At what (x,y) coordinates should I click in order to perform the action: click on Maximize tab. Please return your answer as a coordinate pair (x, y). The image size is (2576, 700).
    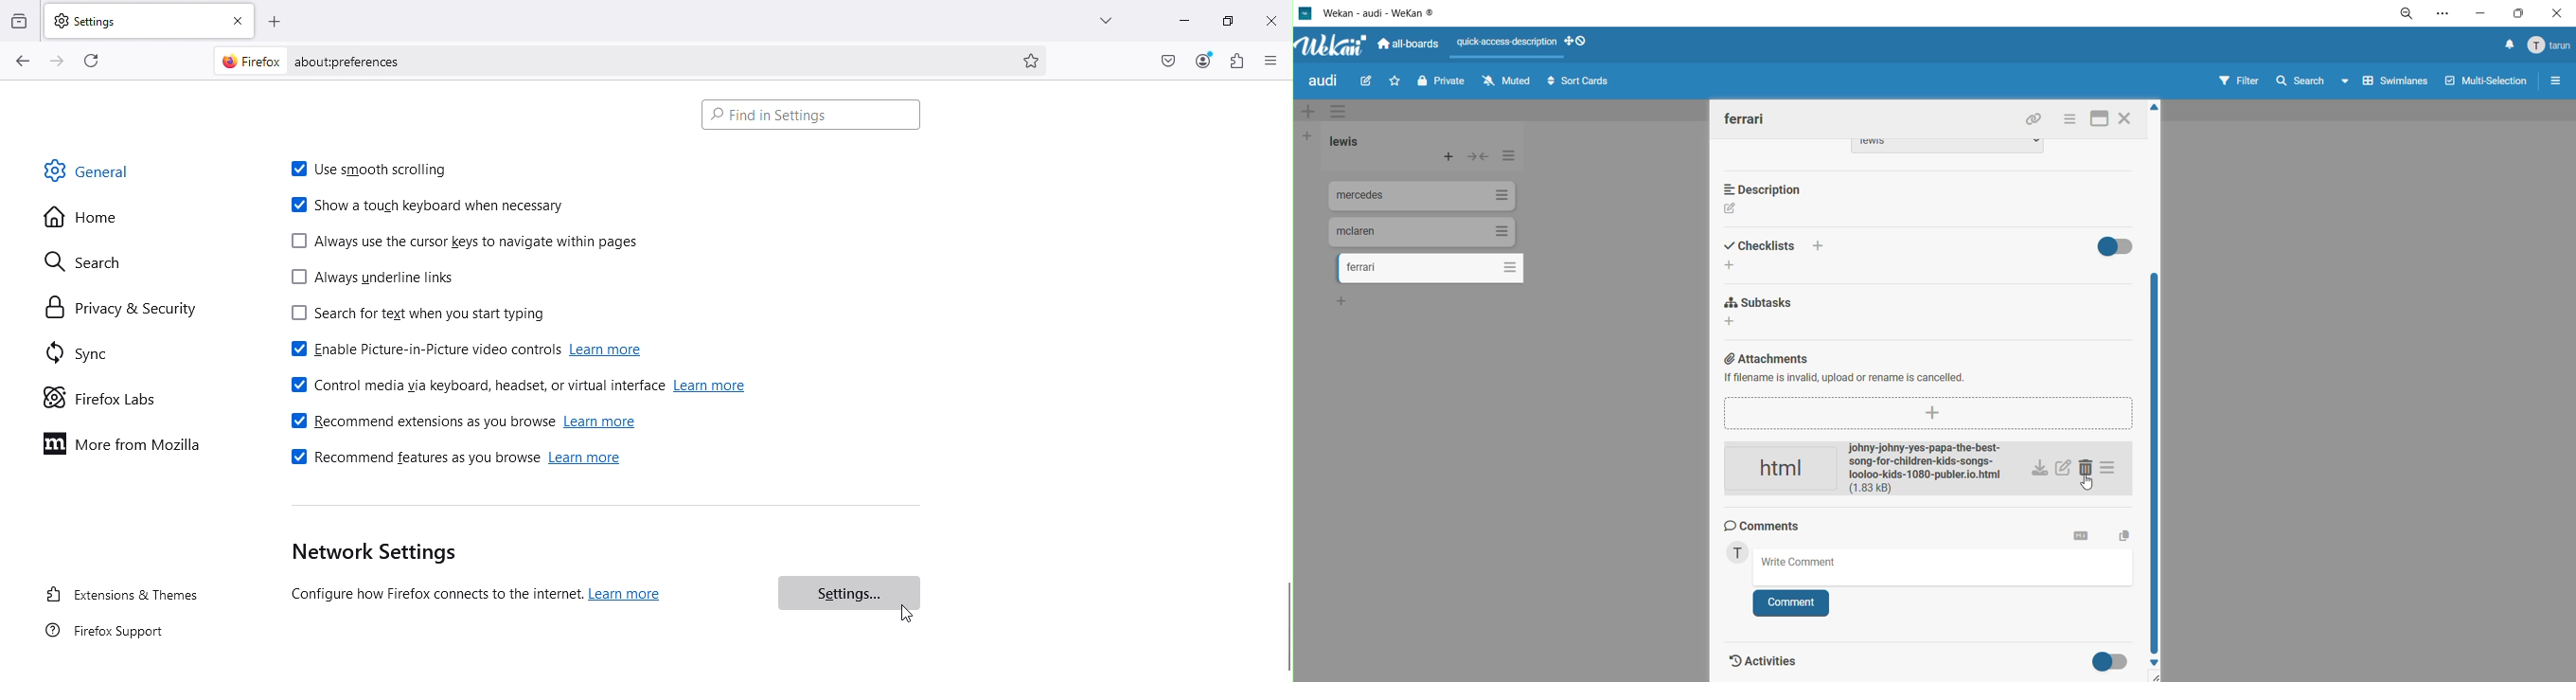
    Looking at the image, I should click on (1224, 18).